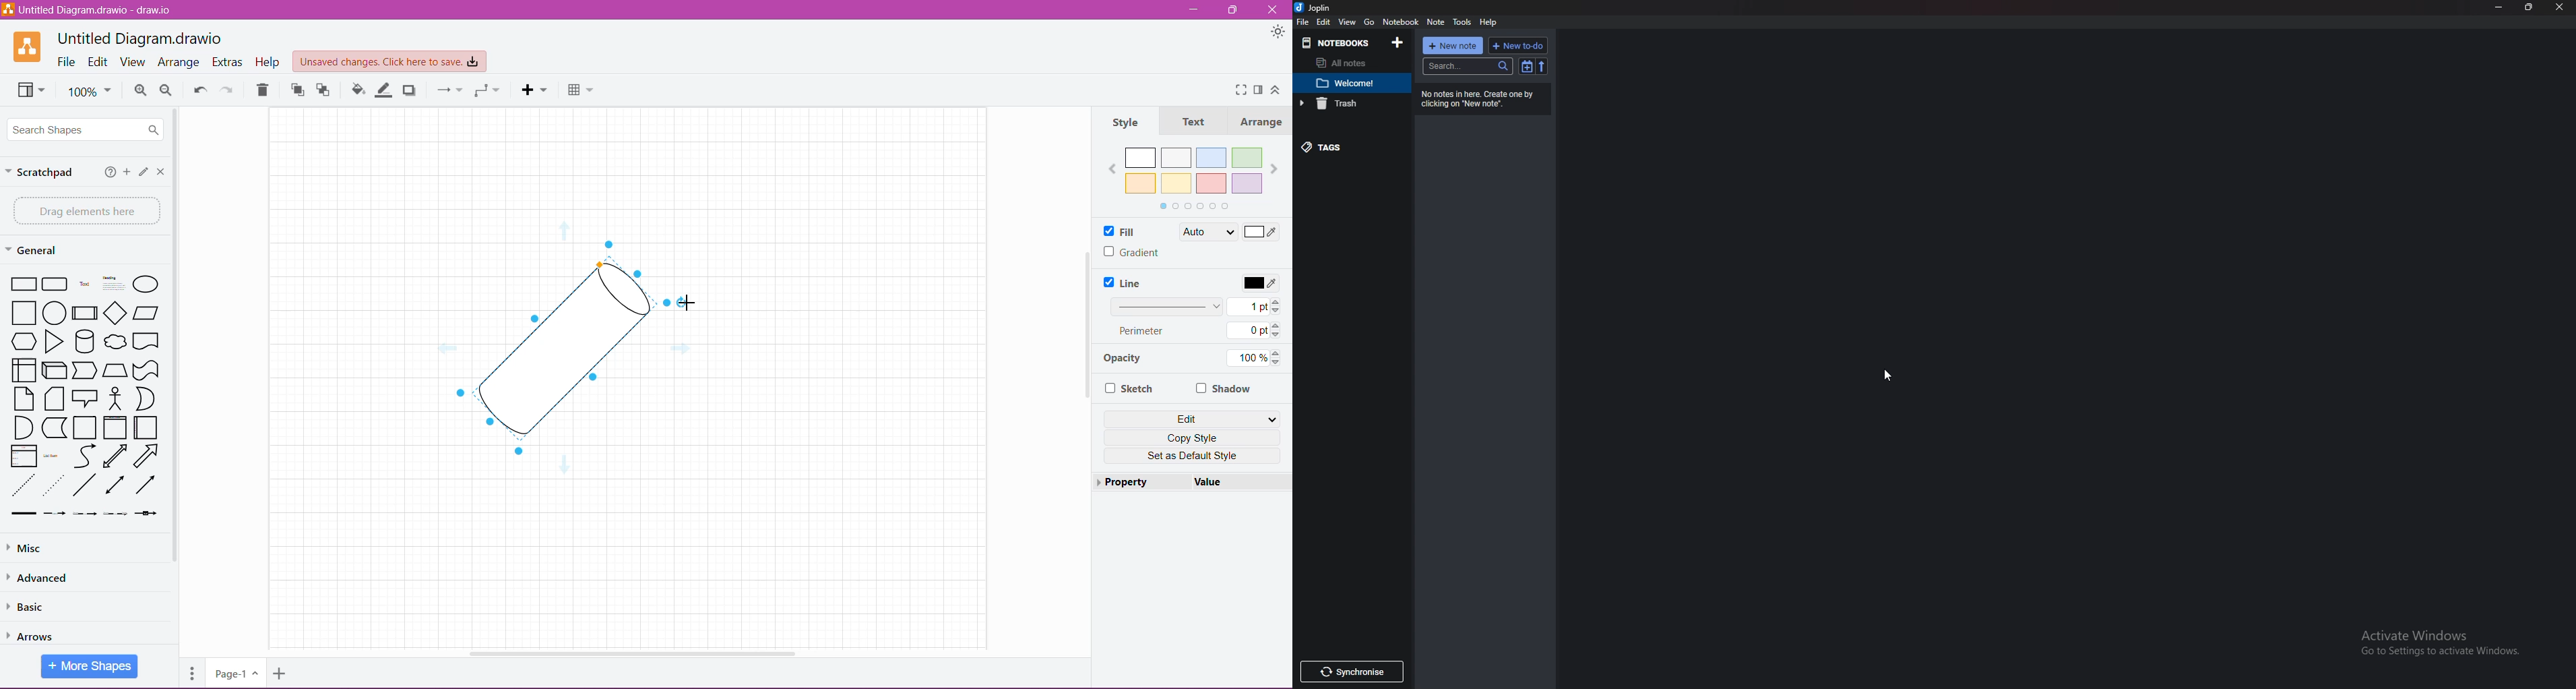 Image resolution: width=2576 pixels, height=700 pixels. What do you see at coordinates (2501, 7) in the screenshot?
I see `Minimize` at bounding box center [2501, 7].